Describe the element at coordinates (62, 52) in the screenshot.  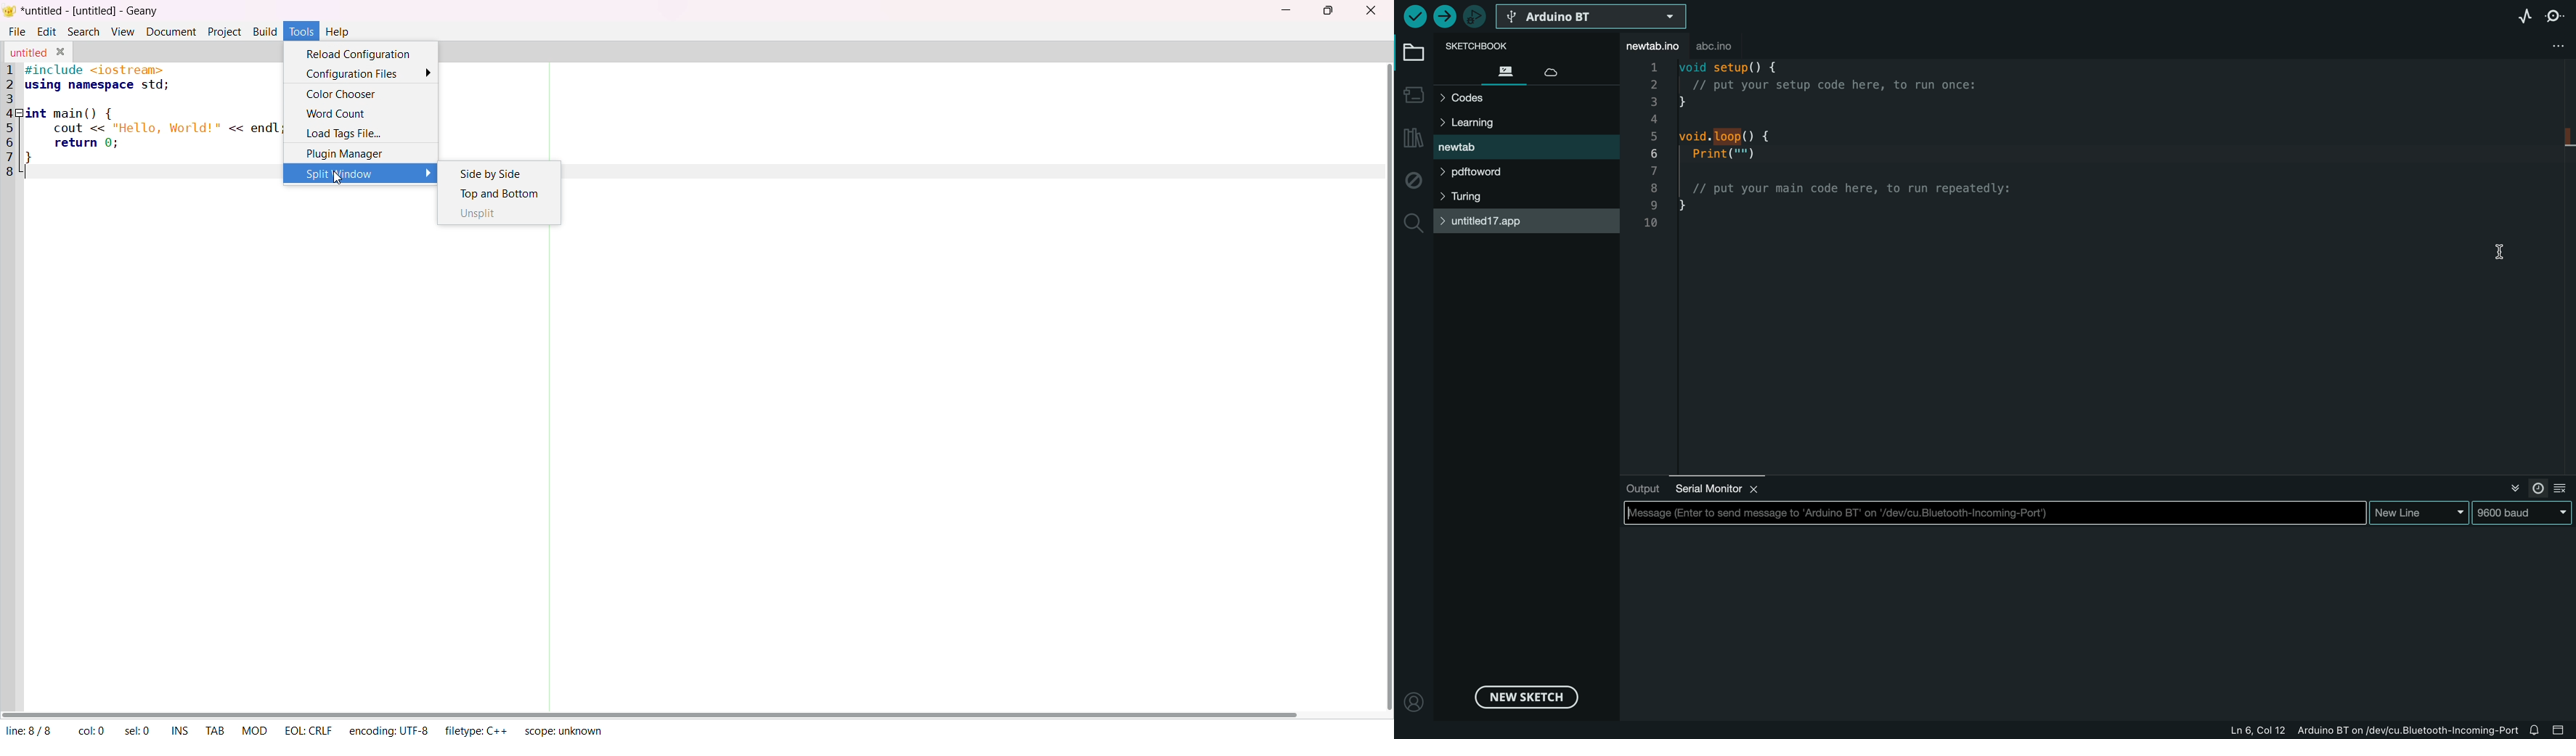
I see `close tab` at that location.